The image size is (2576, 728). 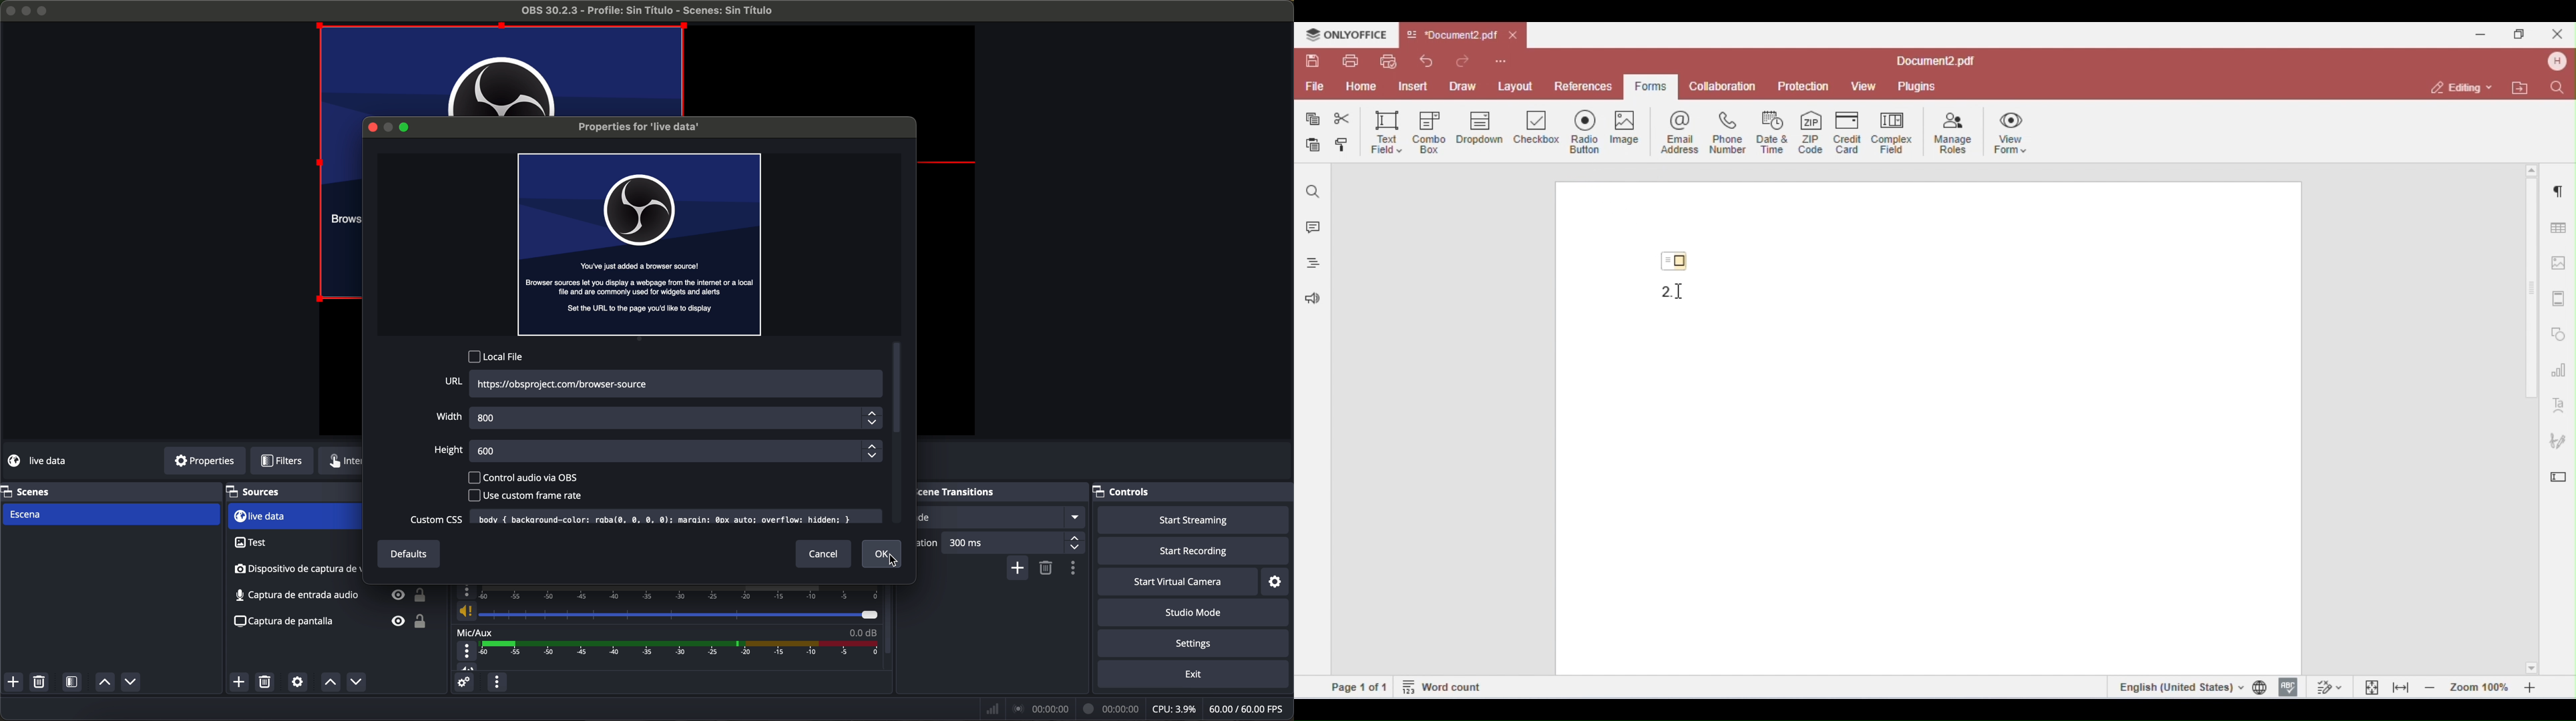 I want to click on maximize program, so click(x=44, y=12).